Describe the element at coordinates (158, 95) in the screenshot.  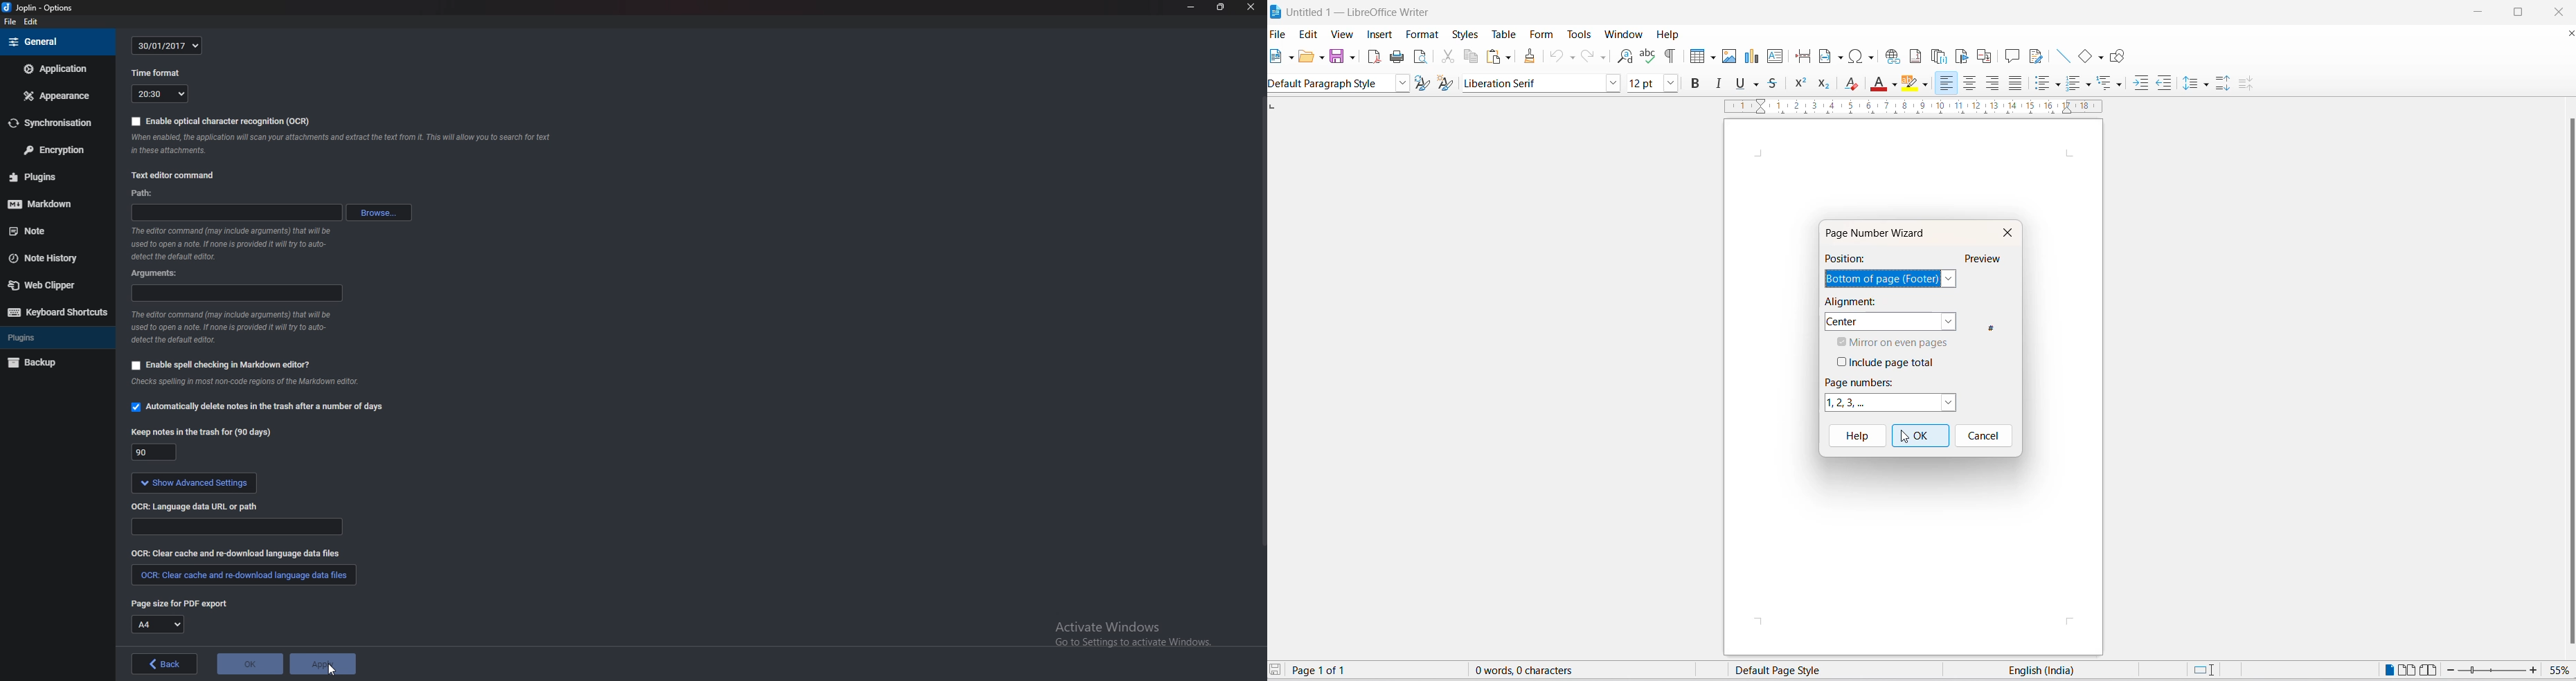
I see `20:30` at that location.